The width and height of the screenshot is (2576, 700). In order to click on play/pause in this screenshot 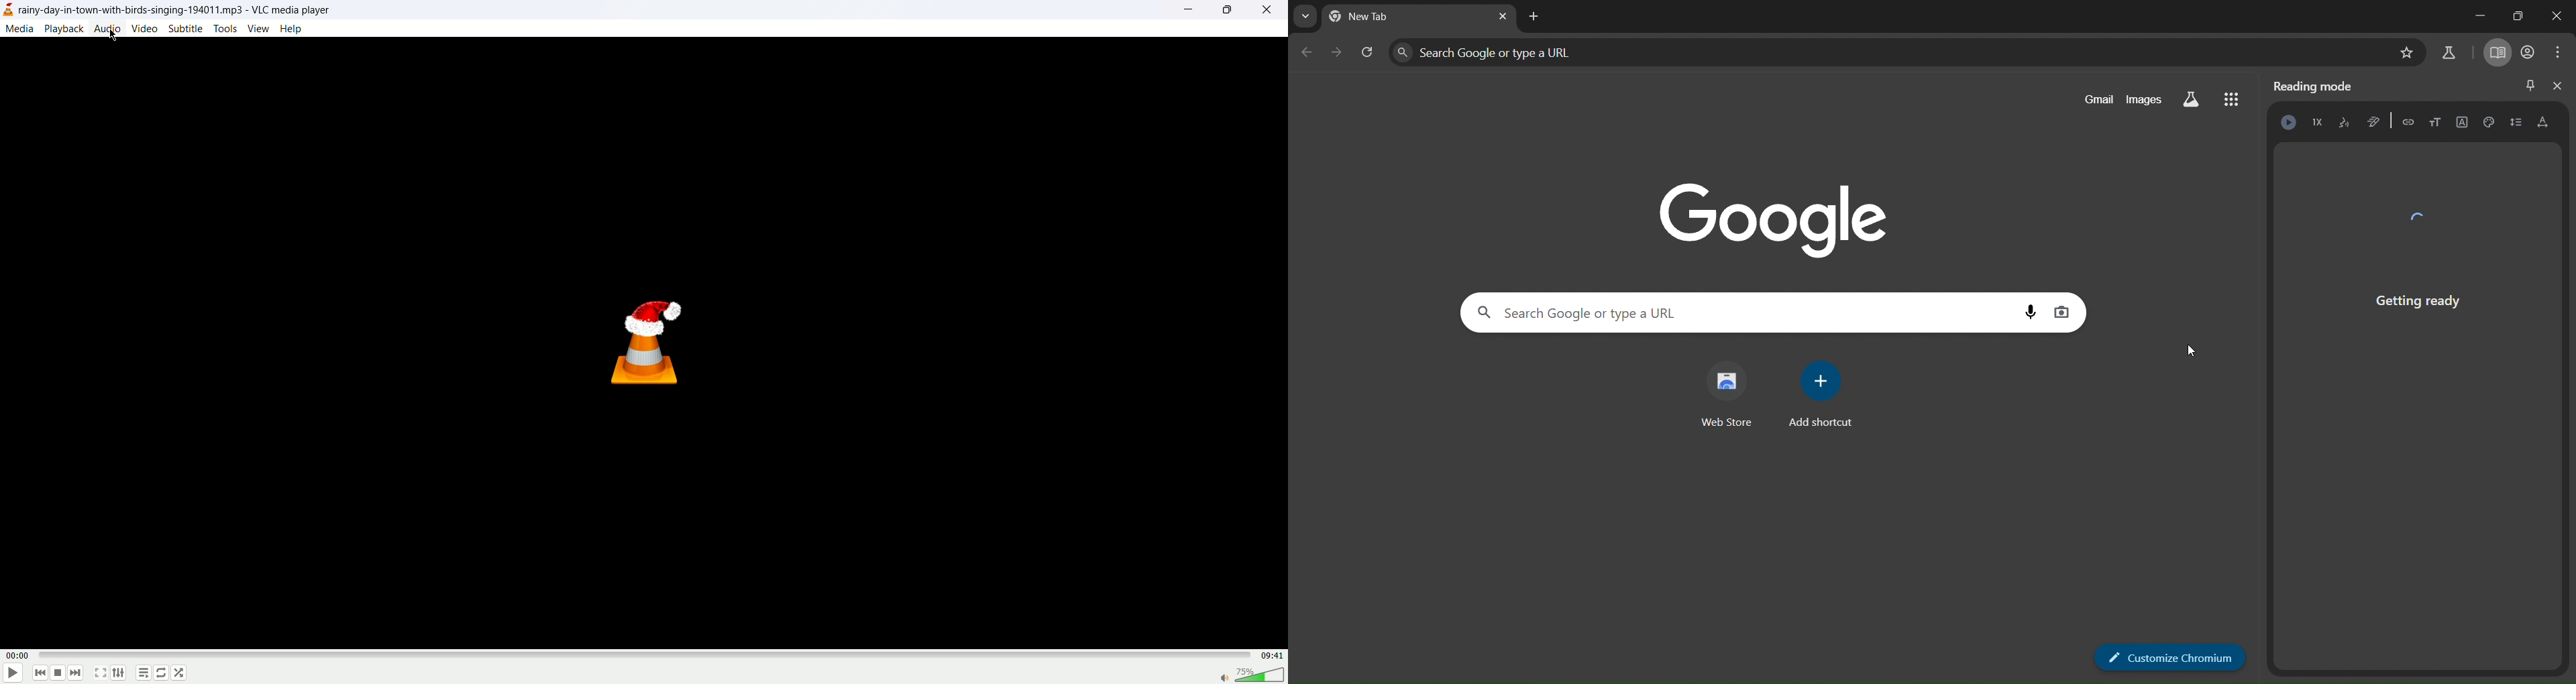, I will do `click(13, 674)`.